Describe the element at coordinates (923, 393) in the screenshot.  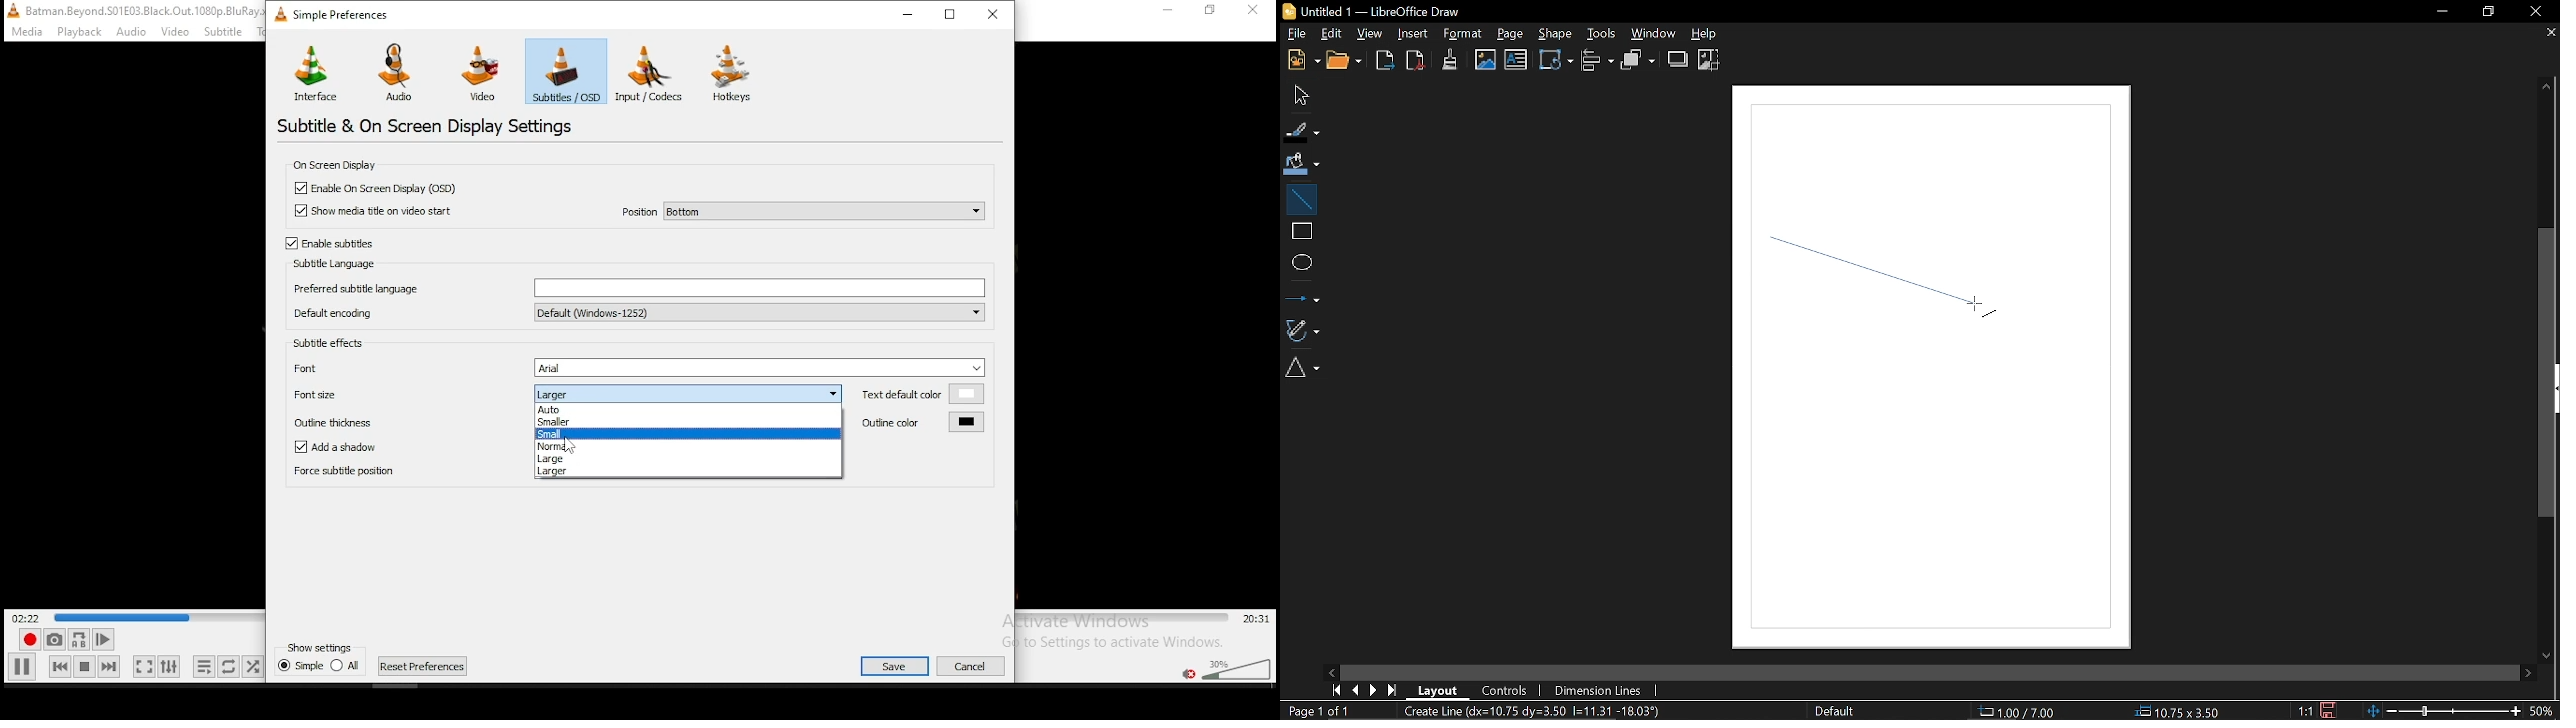
I see `text default color` at that location.